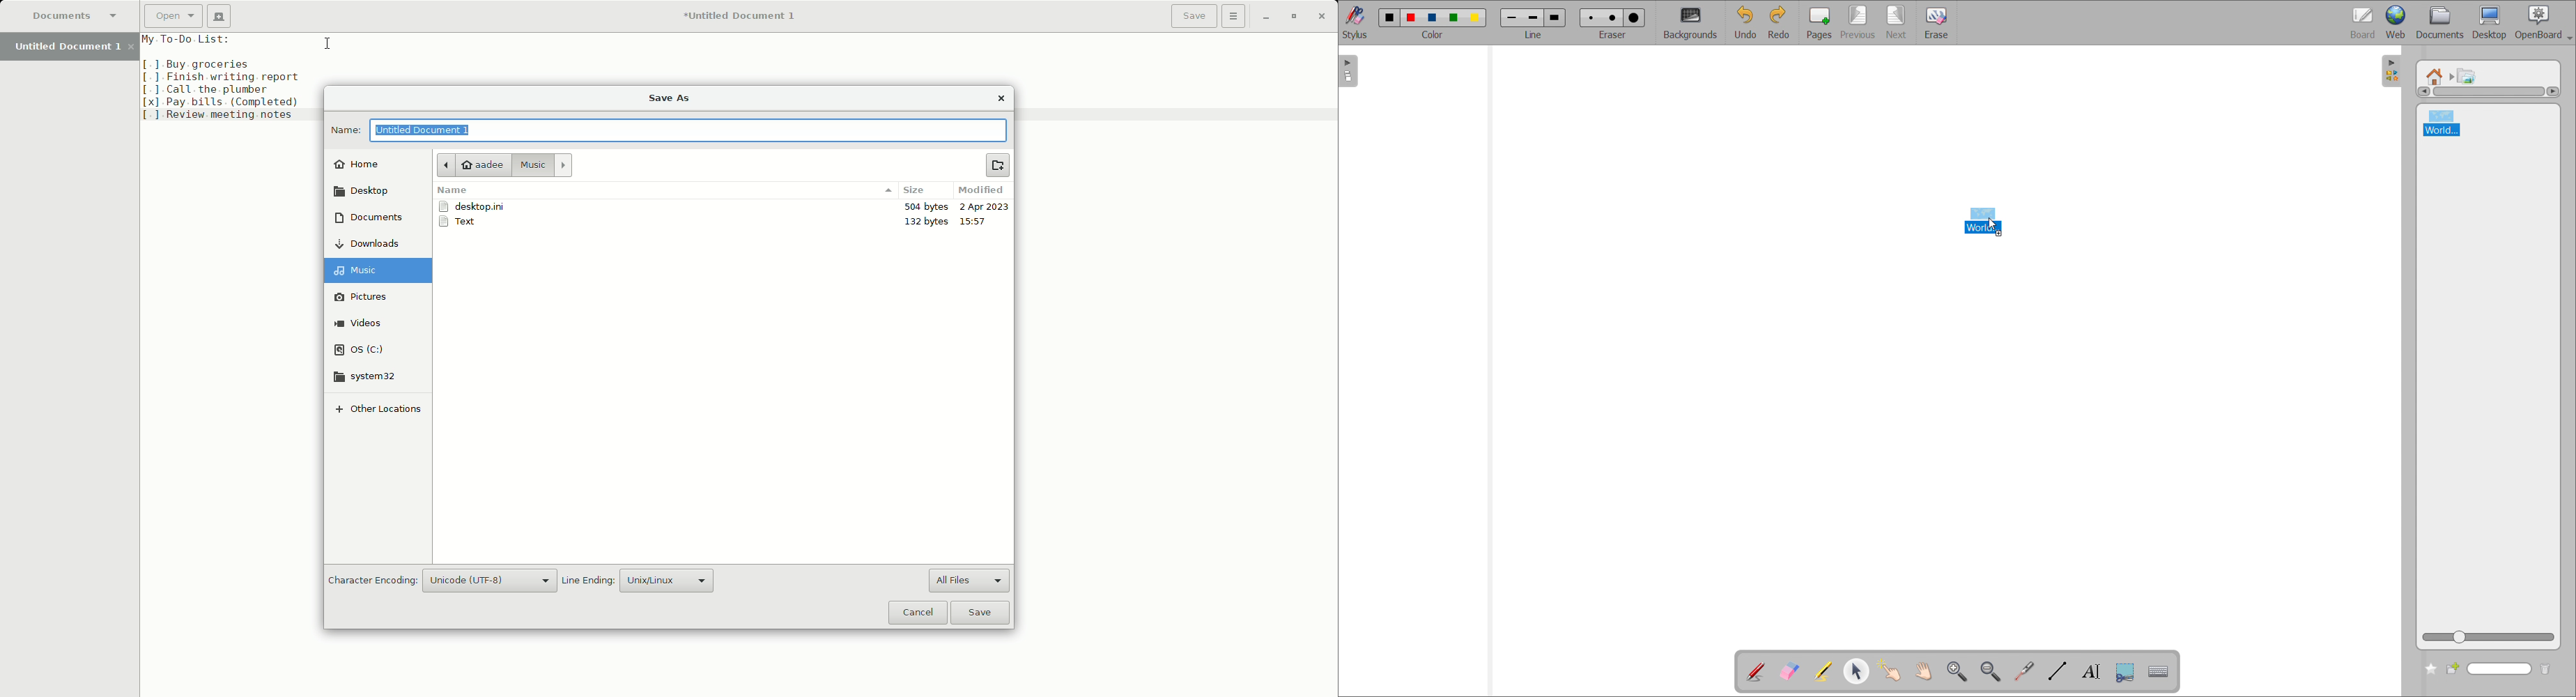 The width and height of the screenshot is (2576, 700). I want to click on Save, so click(983, 613).